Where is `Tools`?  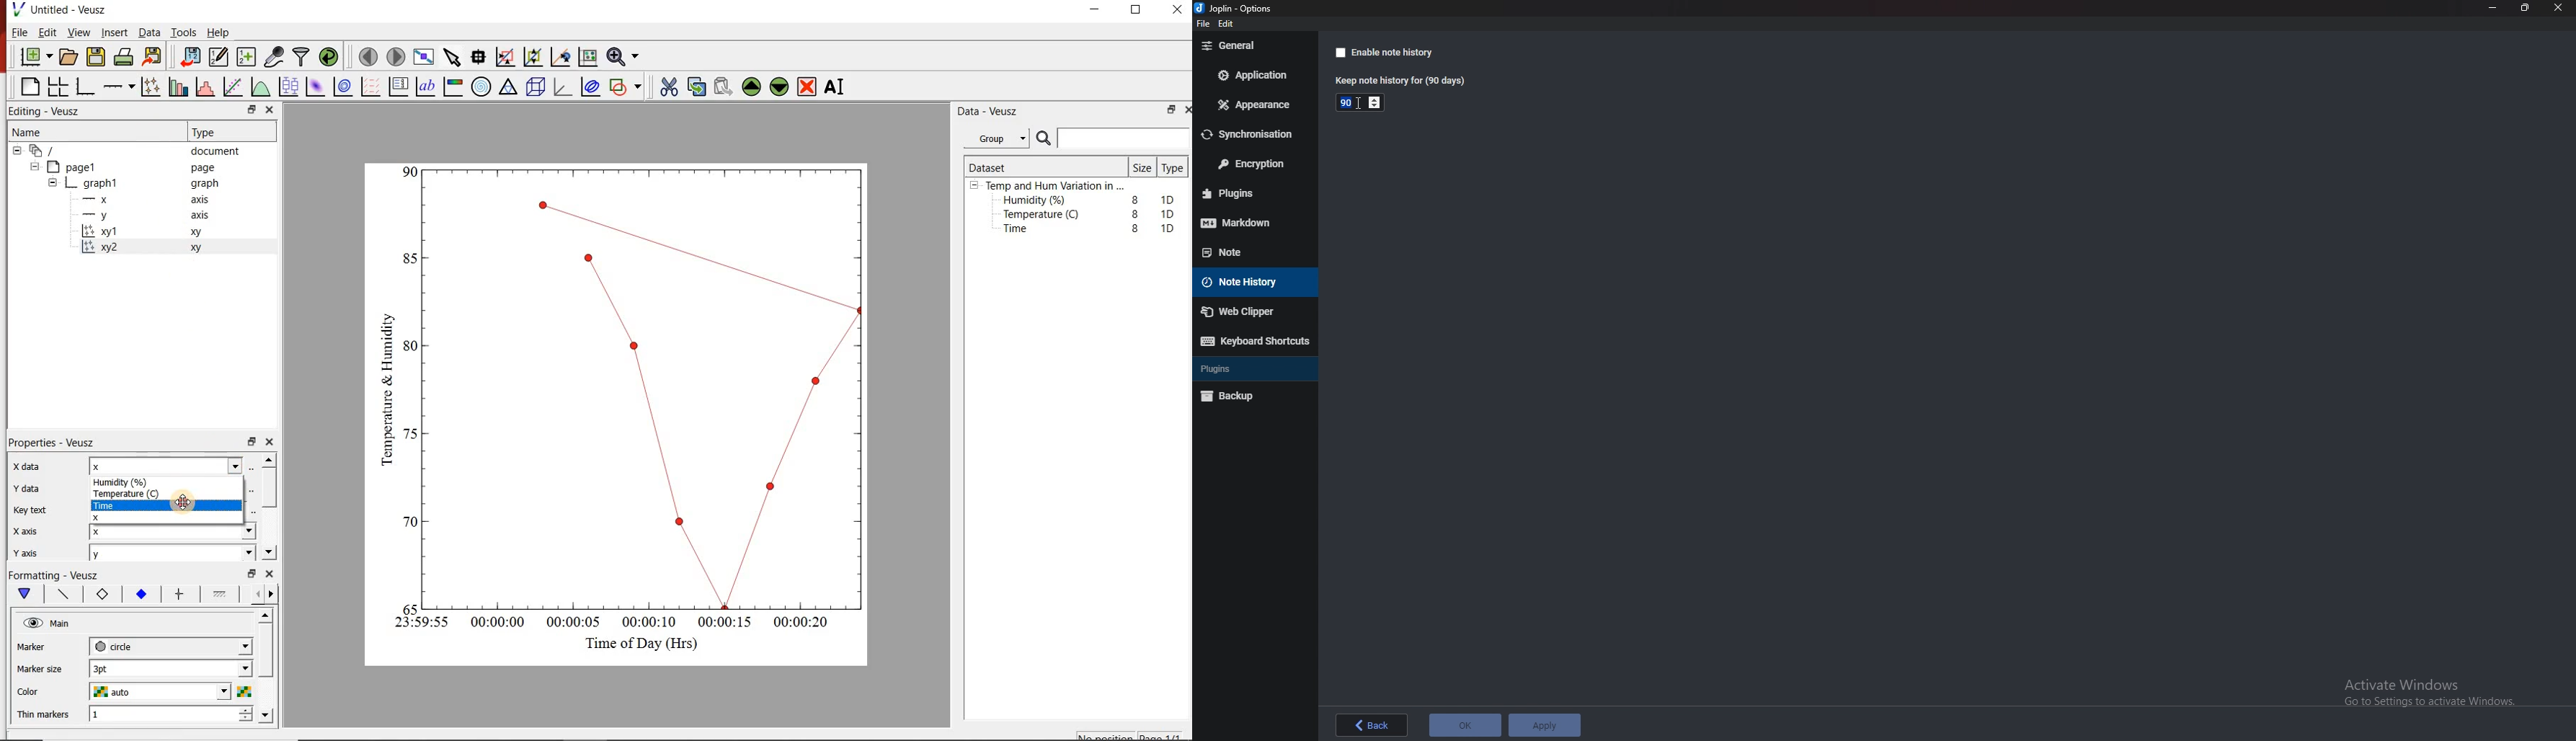
Tools is located at coordinates (182, 33).